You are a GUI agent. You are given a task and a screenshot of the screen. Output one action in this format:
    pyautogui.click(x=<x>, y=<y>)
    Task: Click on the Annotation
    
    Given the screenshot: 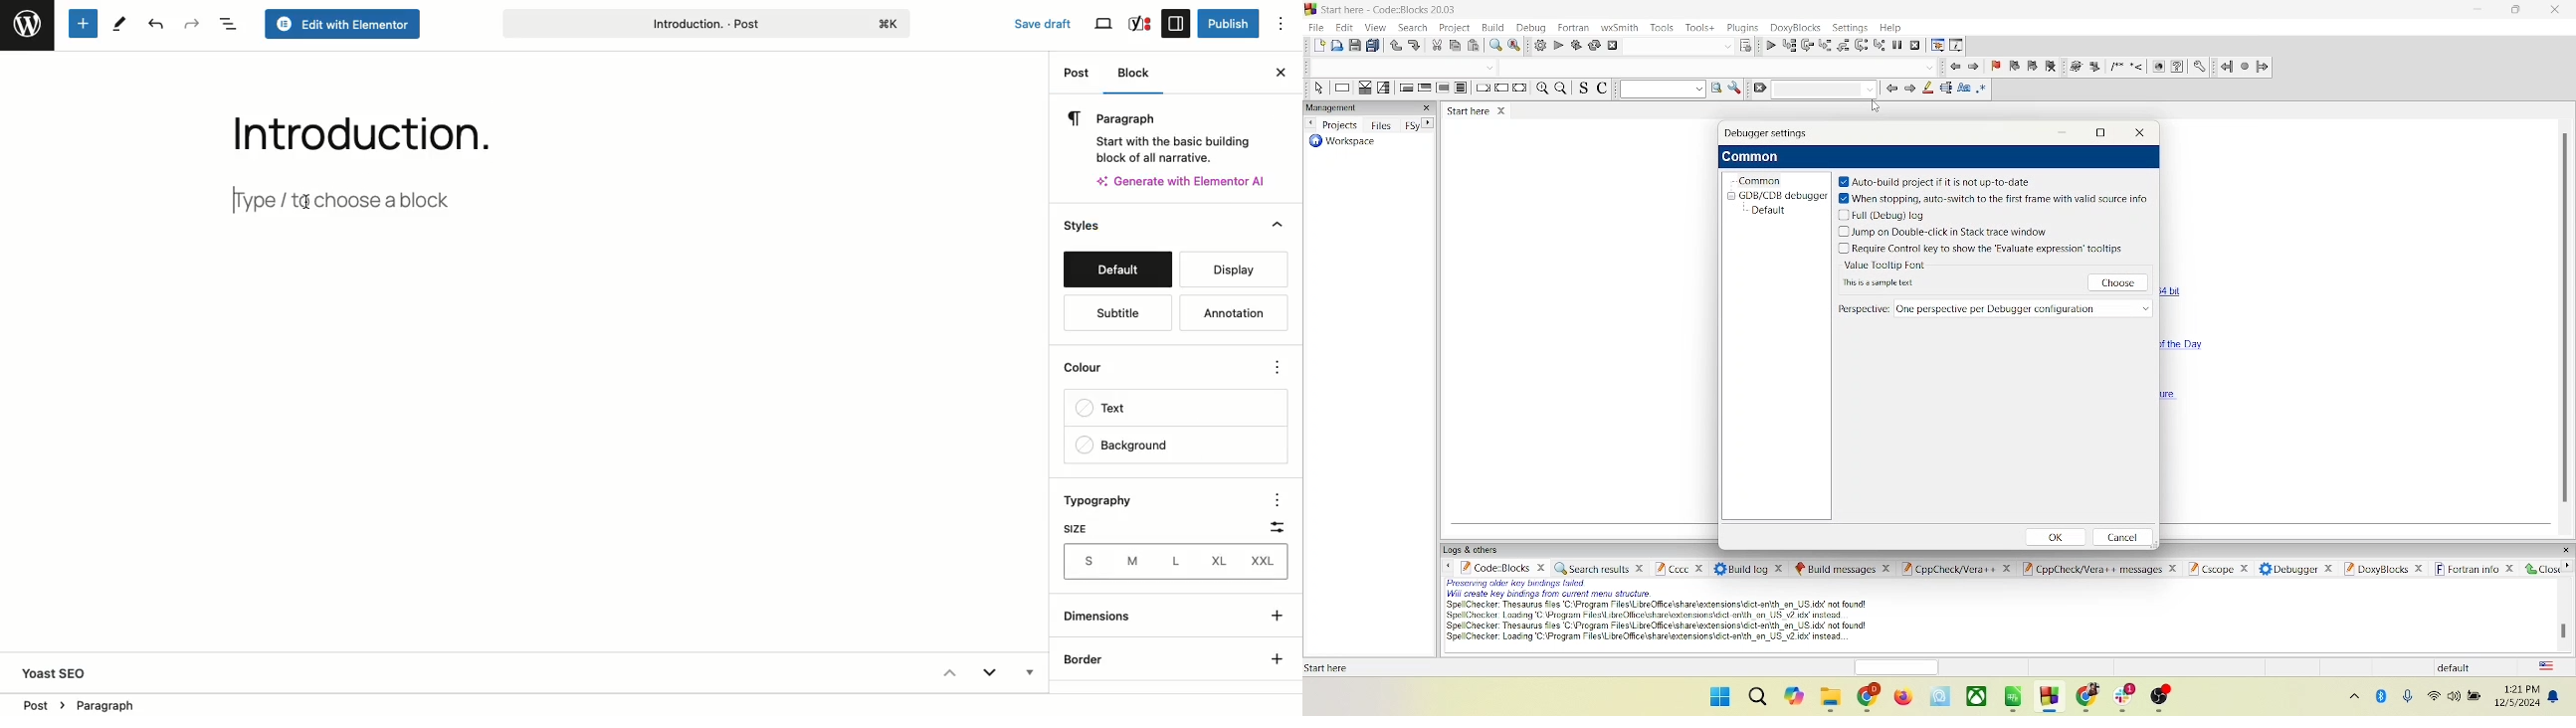 What is the action you would take?
    pyautogui.click(x=1236, y=314)
    